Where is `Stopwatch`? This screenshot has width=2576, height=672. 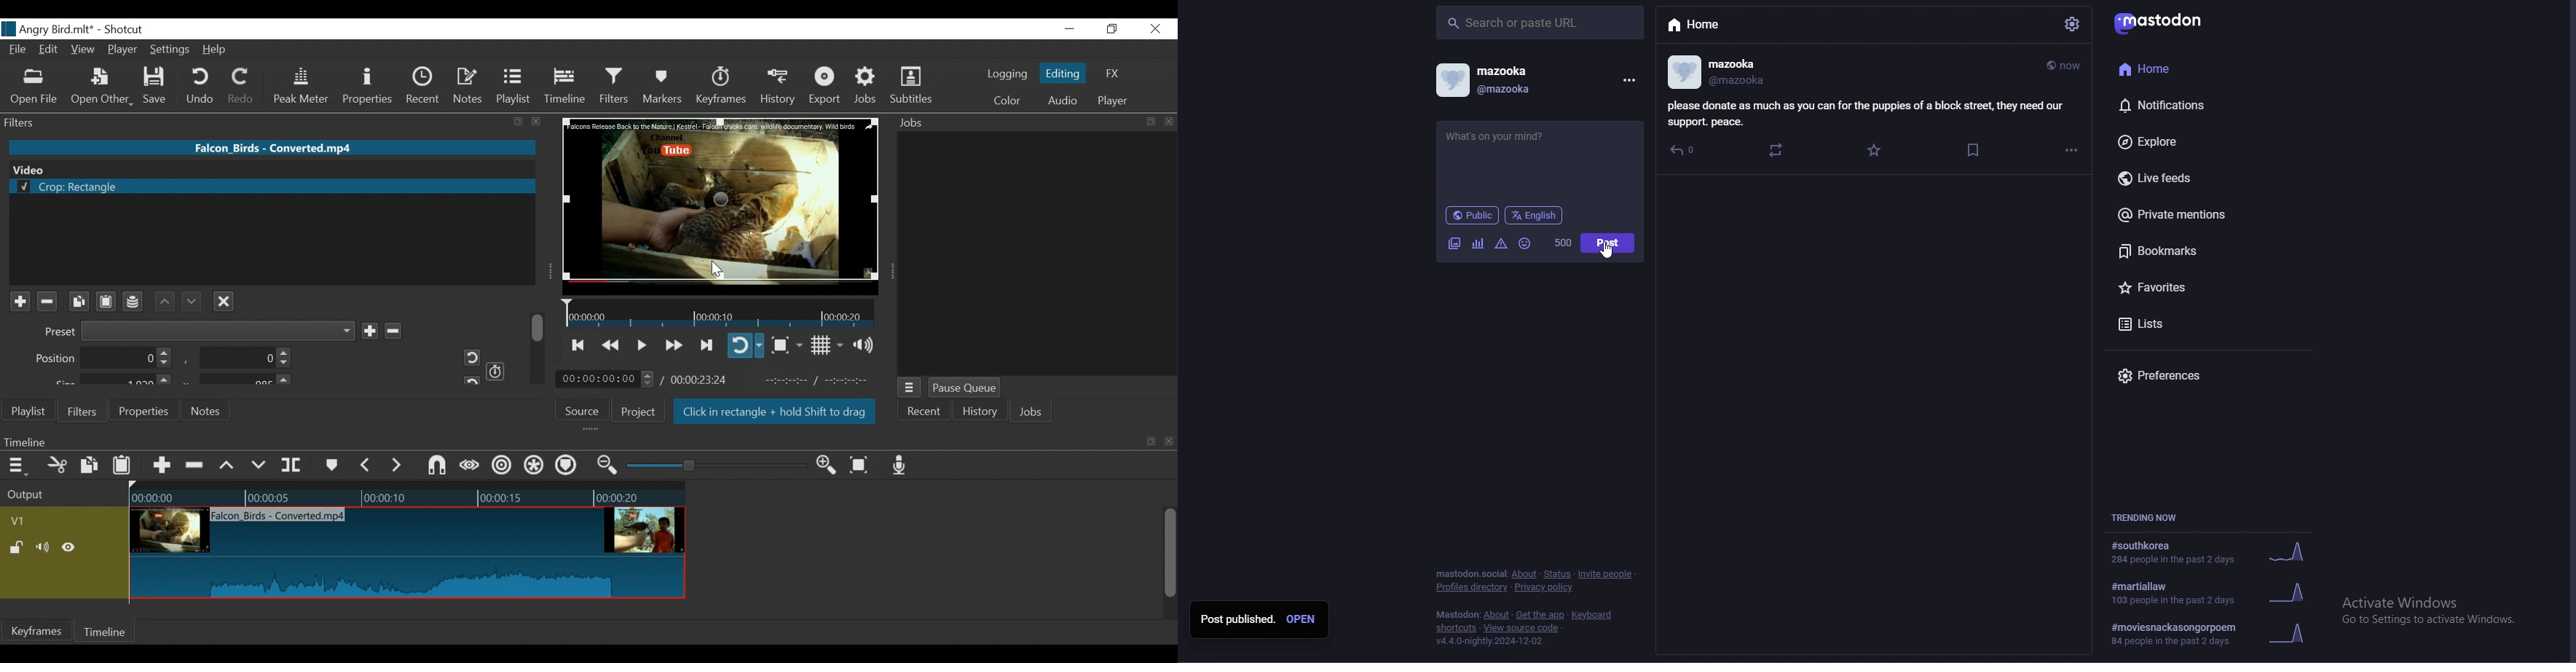
Stopwatch is located at coordinates (496, 370).